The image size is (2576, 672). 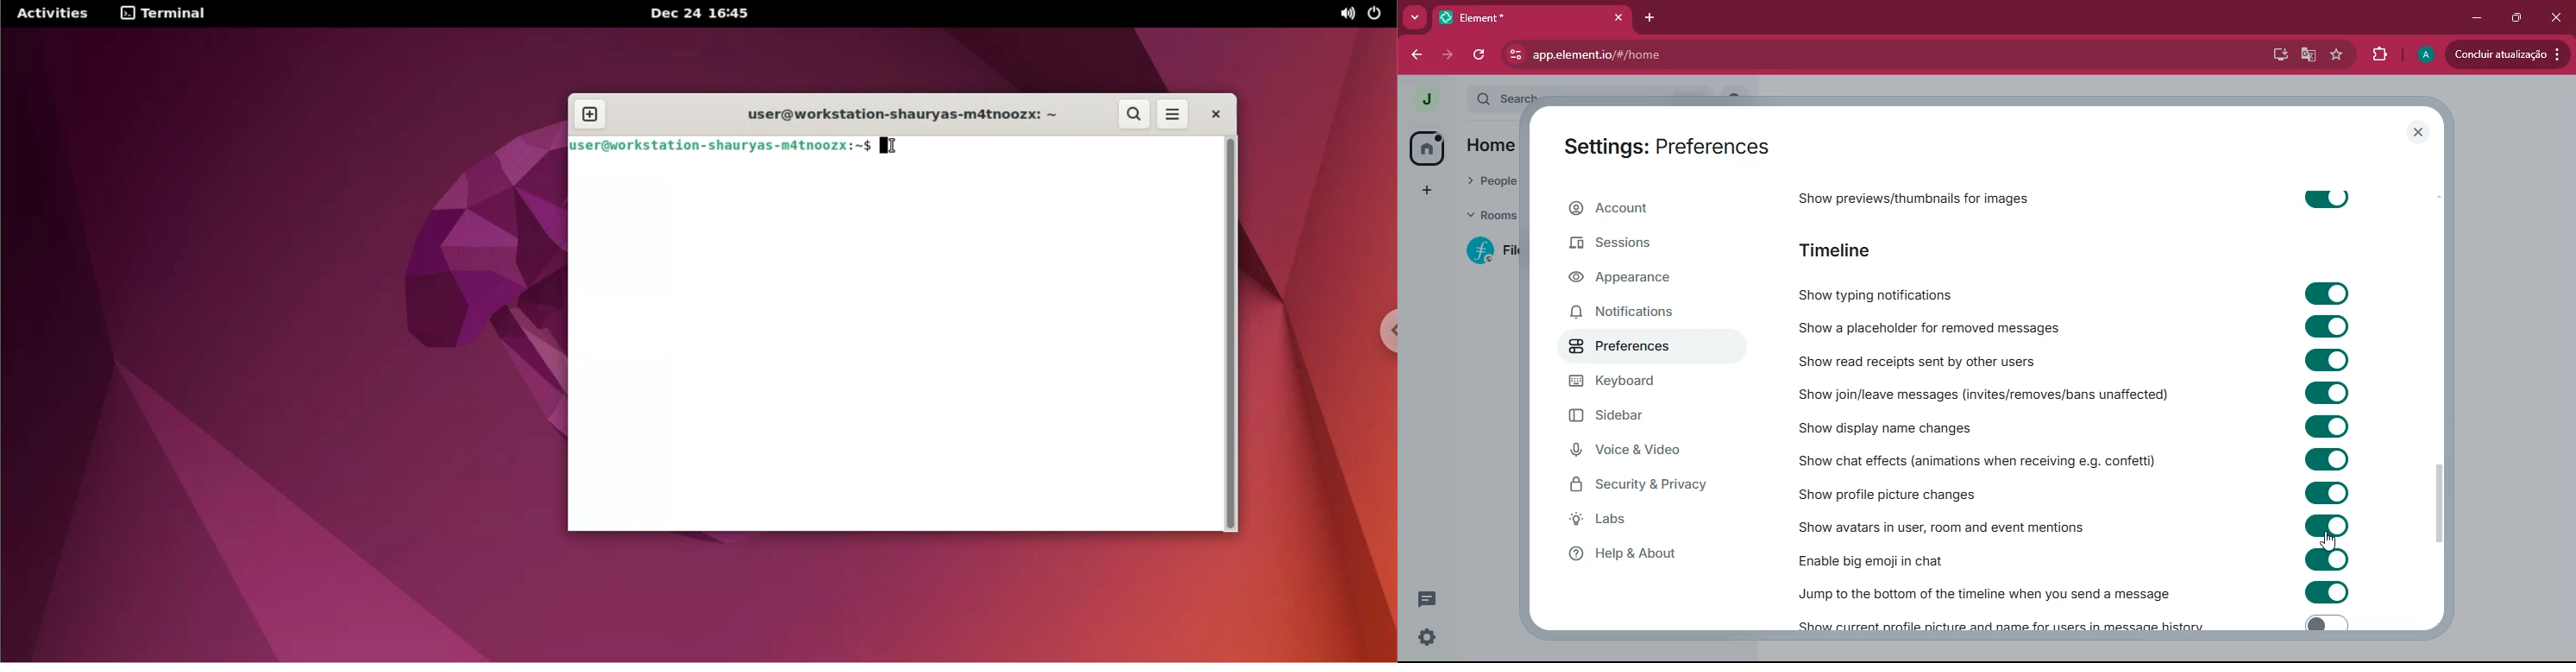 I want to click on rooms, so click(x=1491, y=216).